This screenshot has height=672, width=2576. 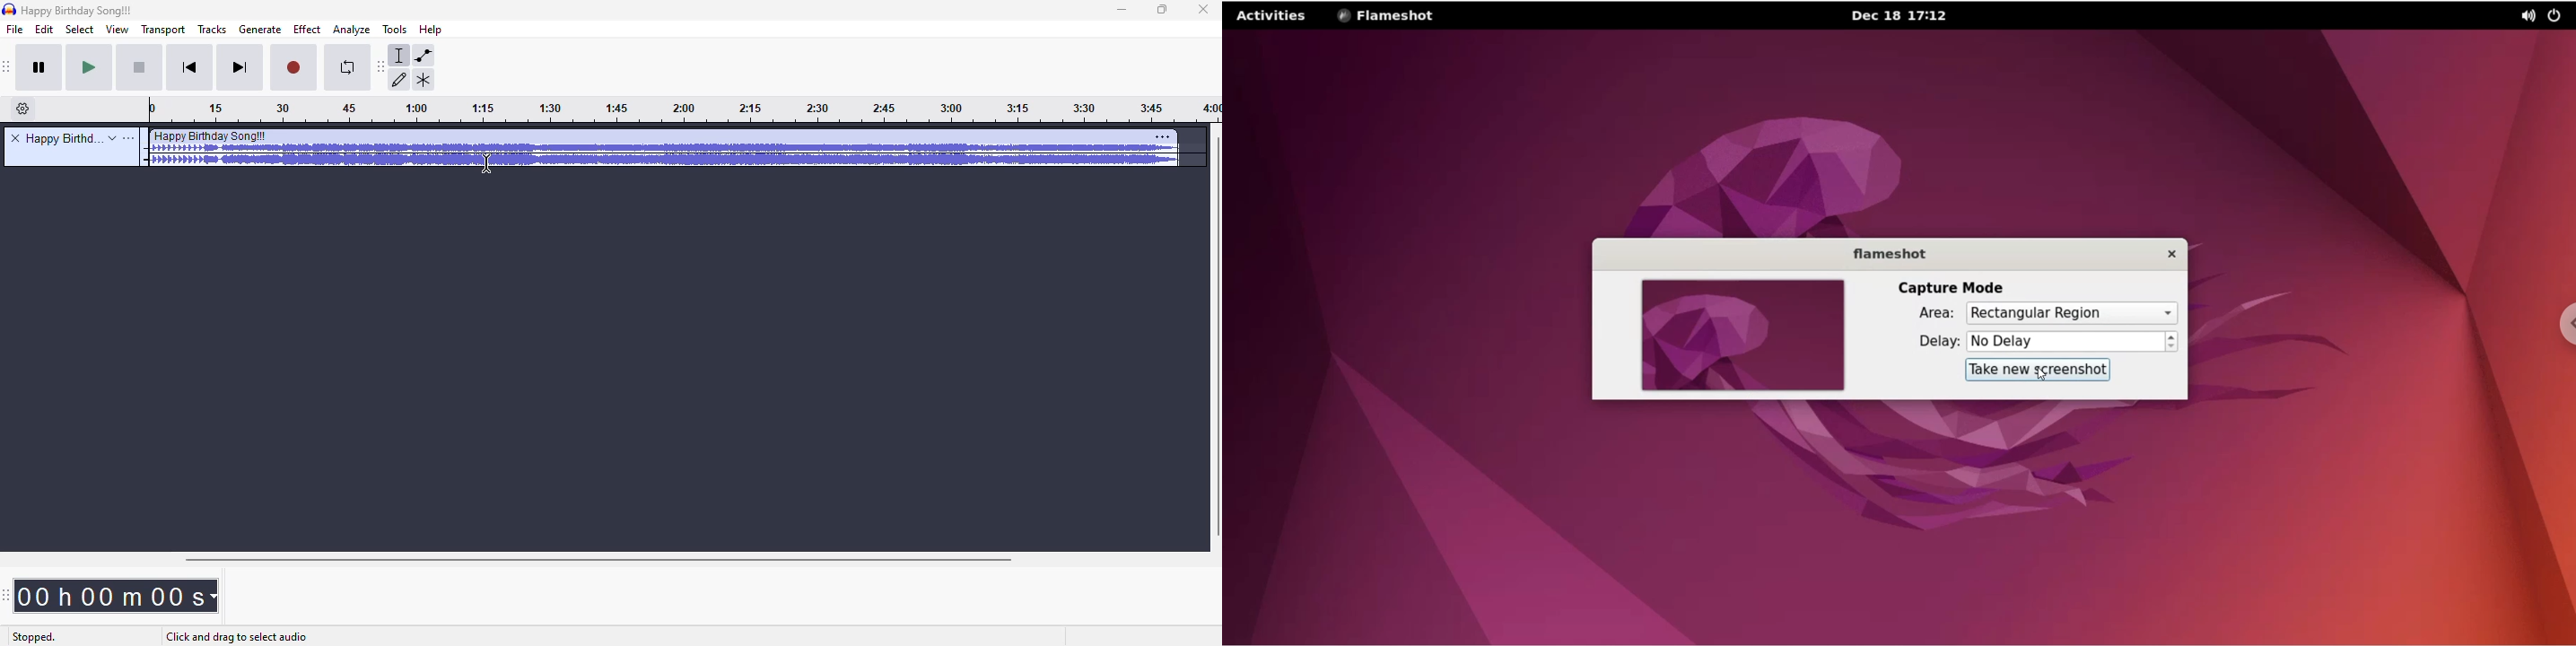 I want to click on tracks, so click(x=213, y=29).